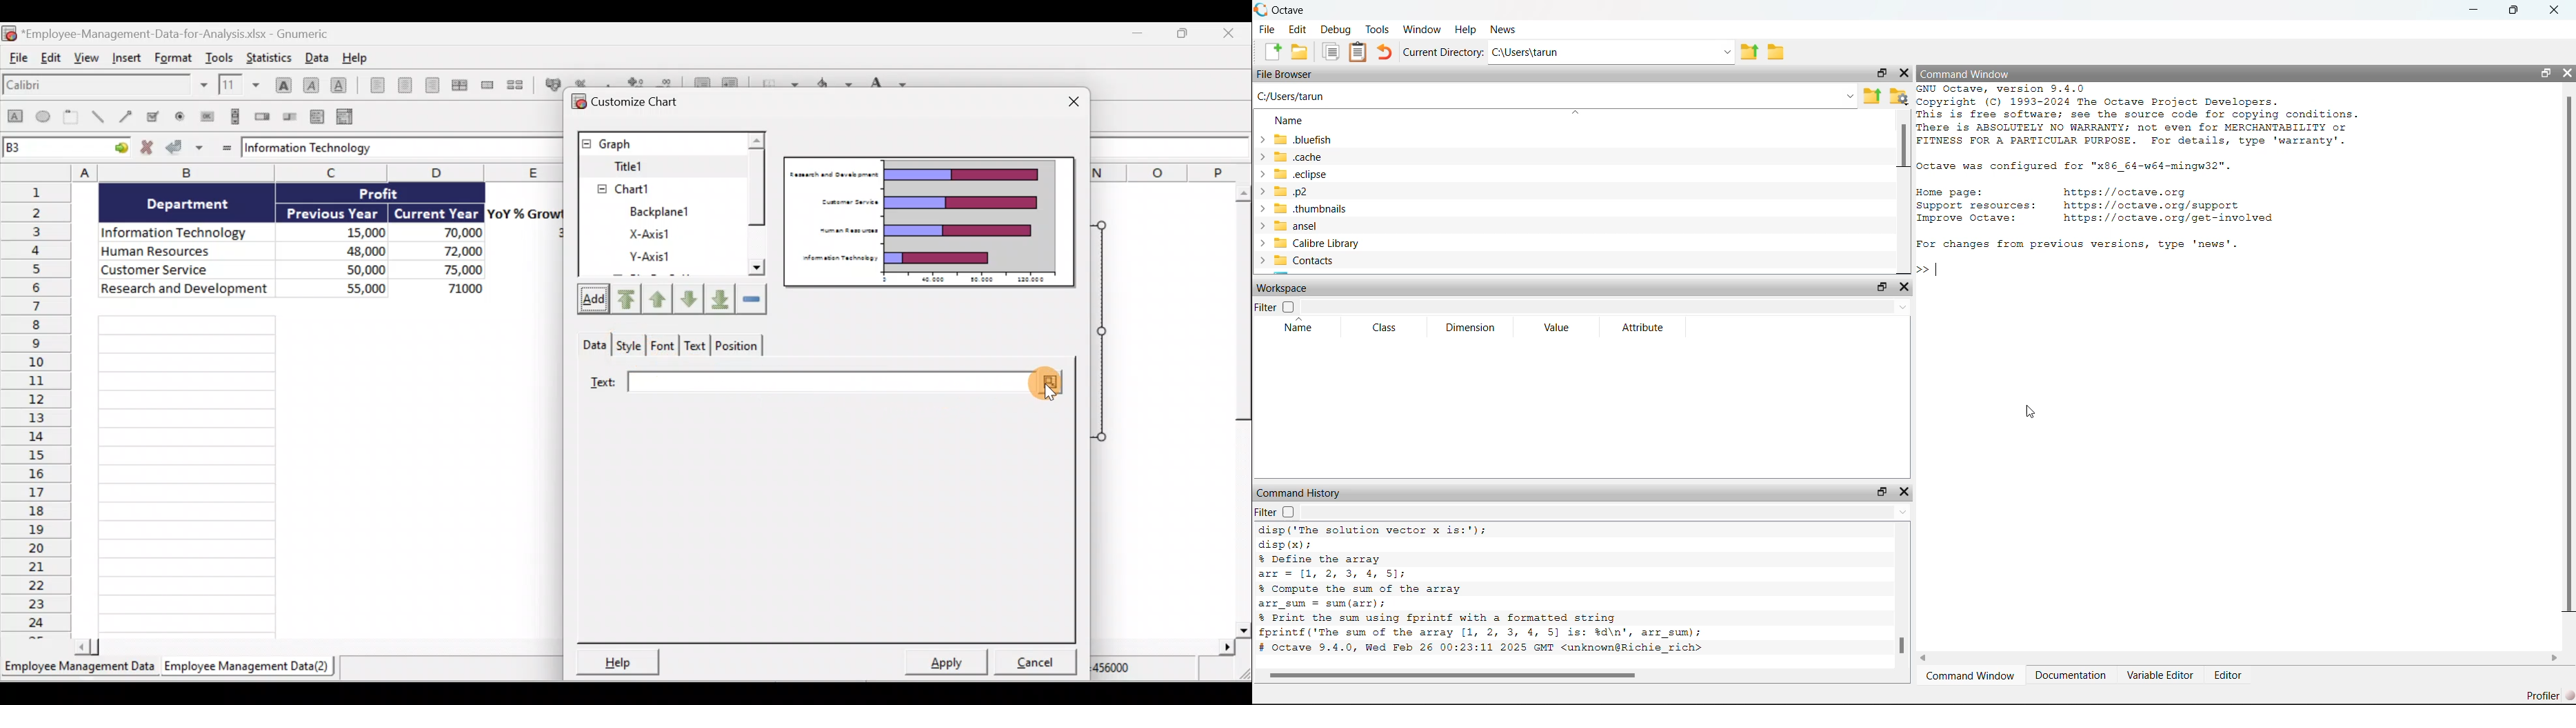 This screenshot has width=2576, height=728. Describe the element at coordinates (87, 58) in the screenshot. I see `View` at that location.